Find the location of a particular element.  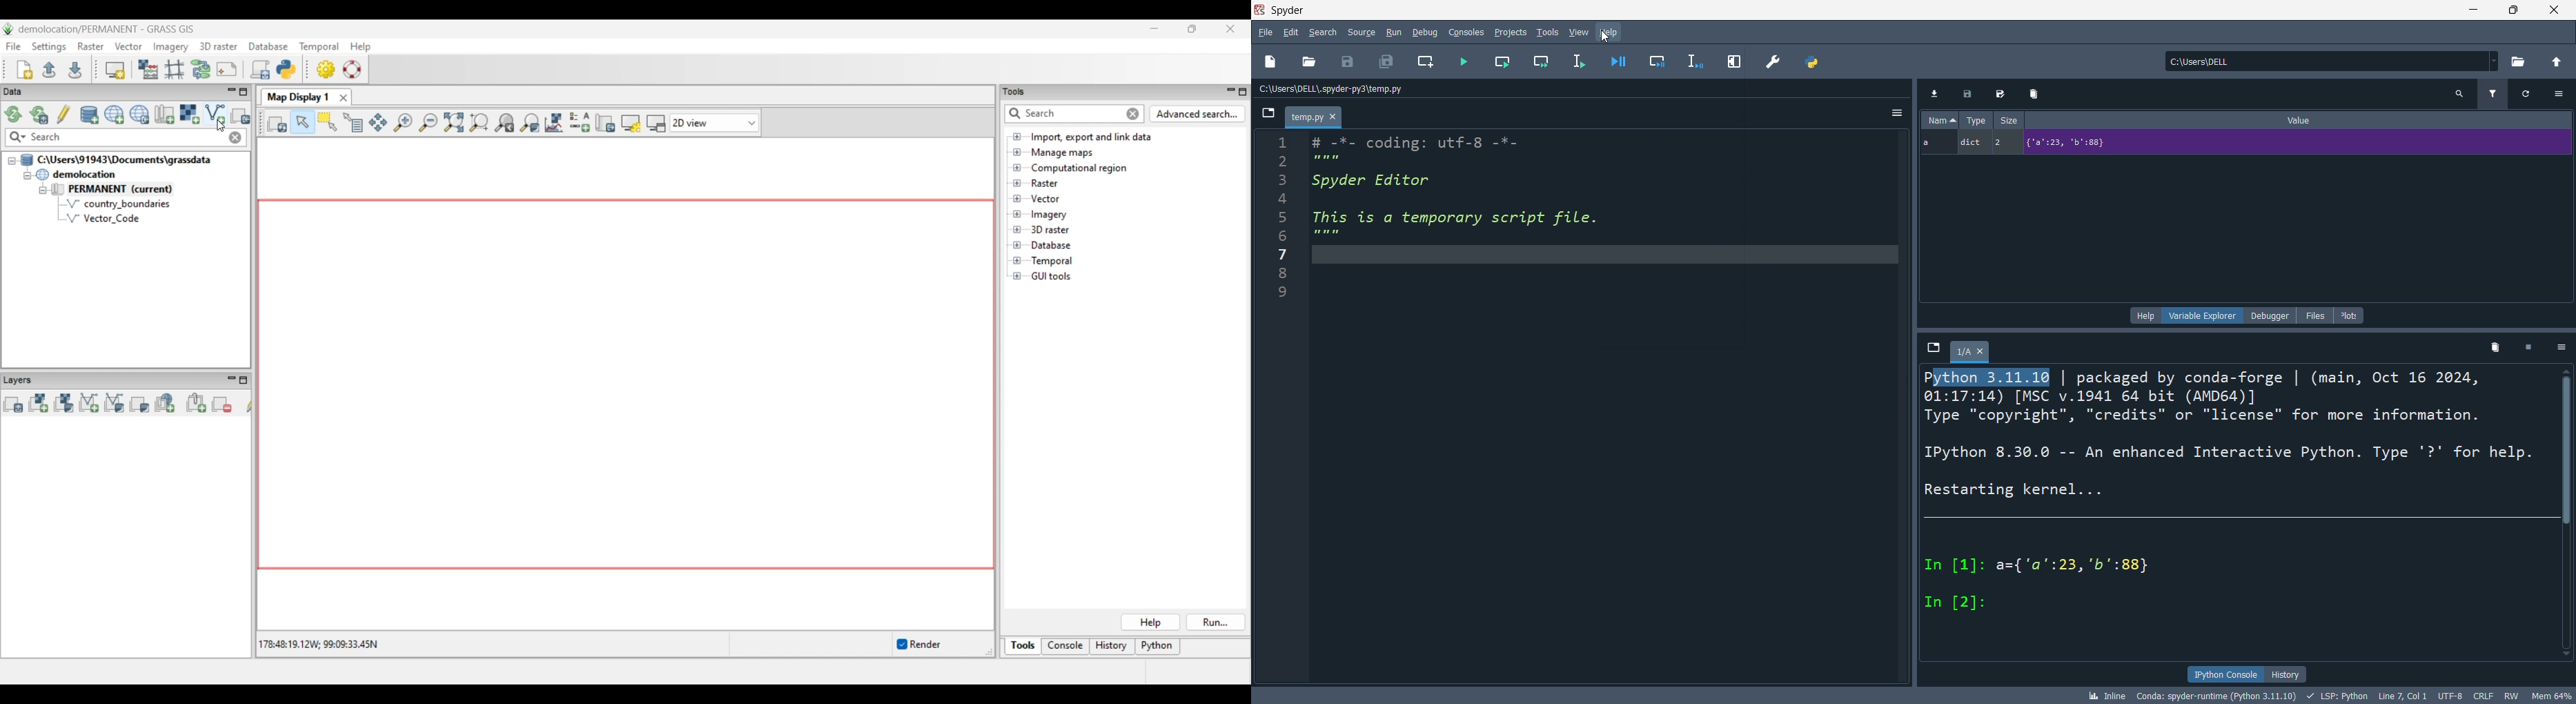

Edit Export is located at coordinates (2000, 95).